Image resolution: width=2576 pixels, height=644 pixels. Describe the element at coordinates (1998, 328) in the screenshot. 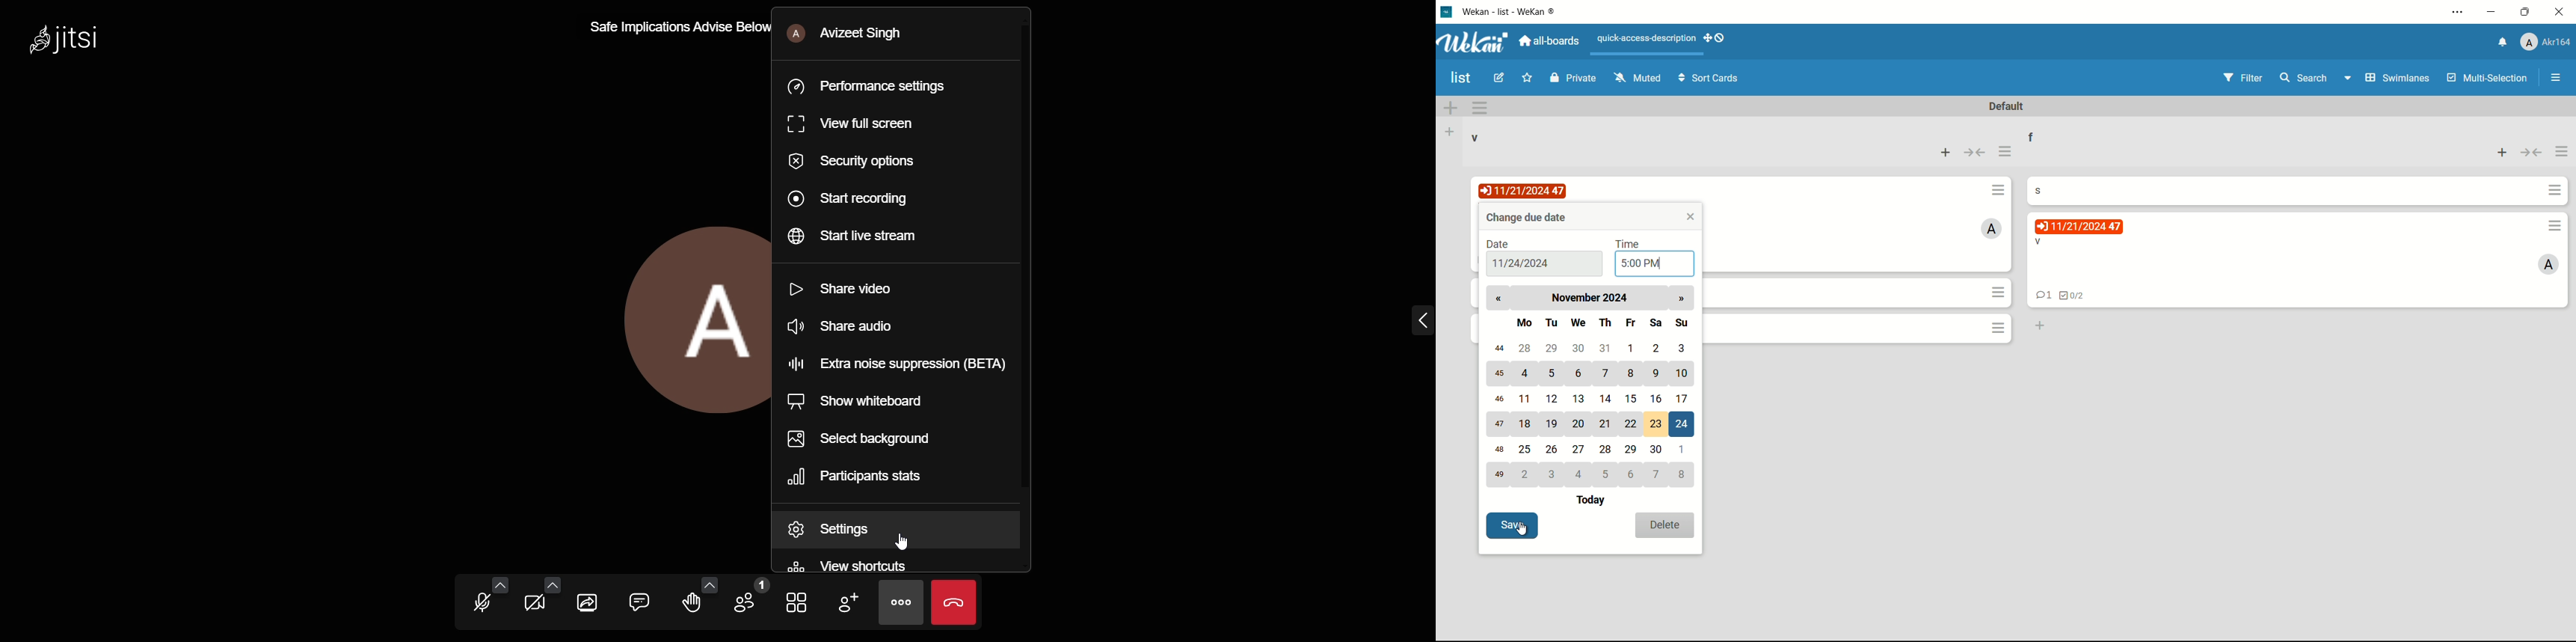

I see `card actions` at that location.